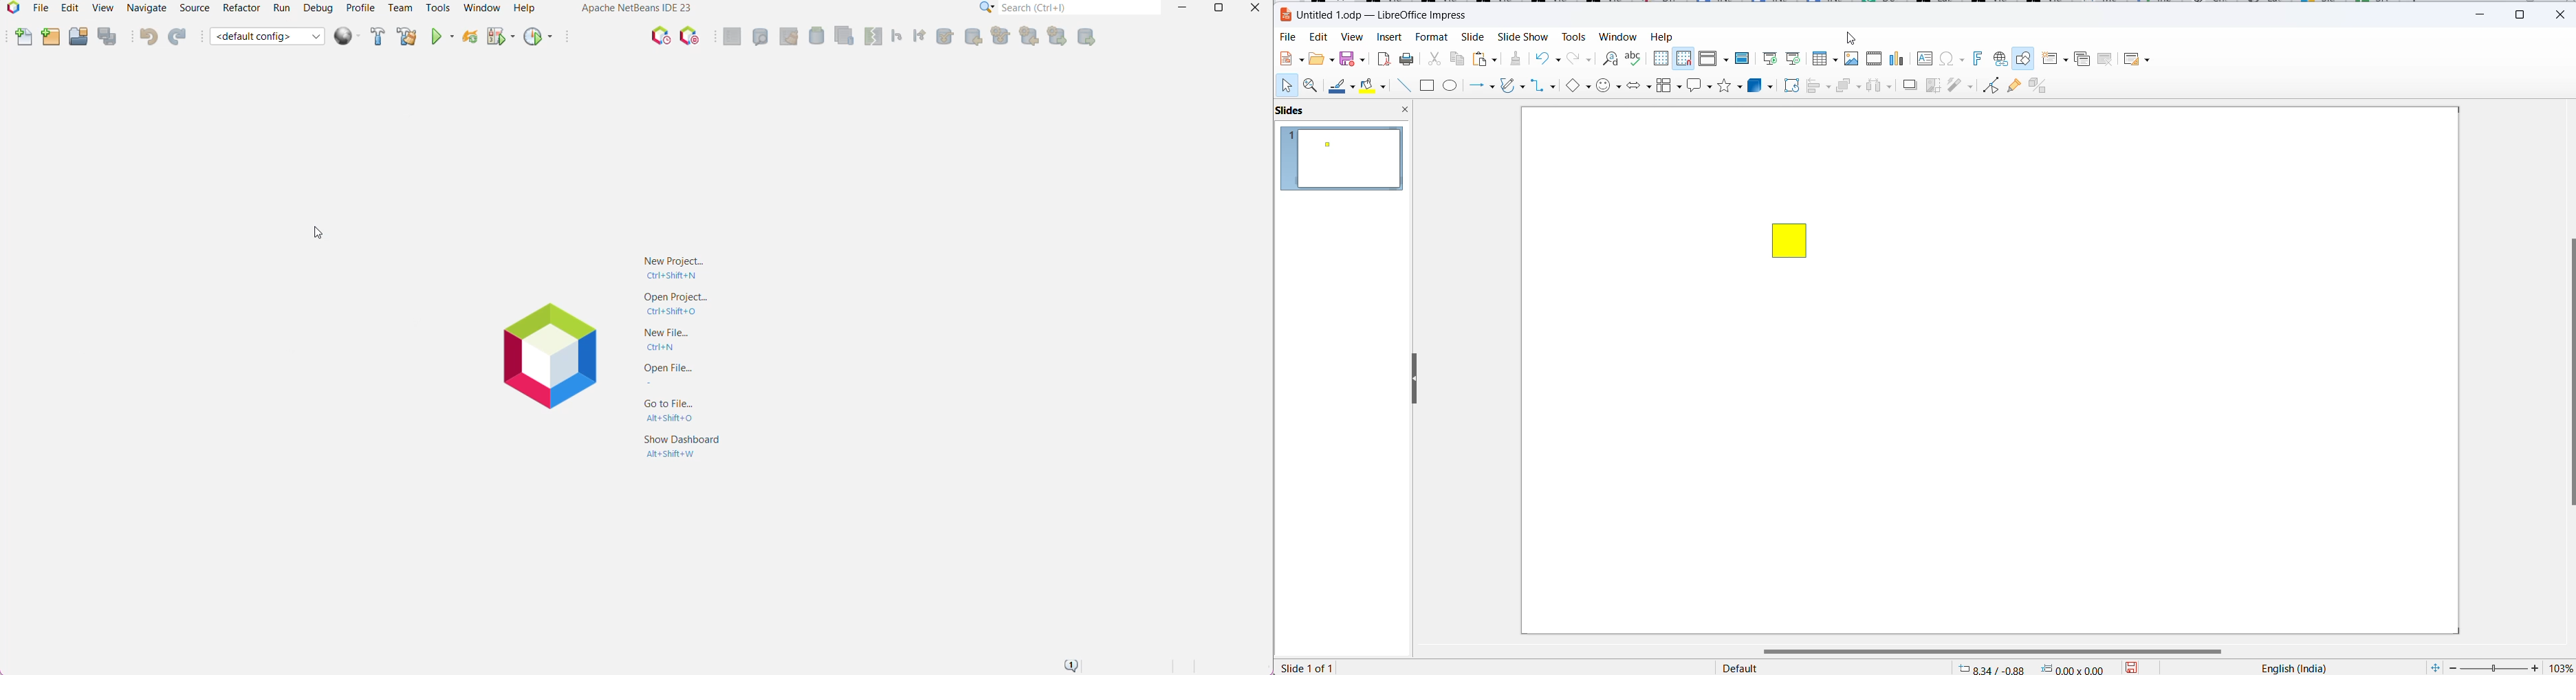 The height and width of the screenshot is (700, 2576). Describe the element at coordinates (1485, 59) in the screenshot. I see `paste options` at that location.